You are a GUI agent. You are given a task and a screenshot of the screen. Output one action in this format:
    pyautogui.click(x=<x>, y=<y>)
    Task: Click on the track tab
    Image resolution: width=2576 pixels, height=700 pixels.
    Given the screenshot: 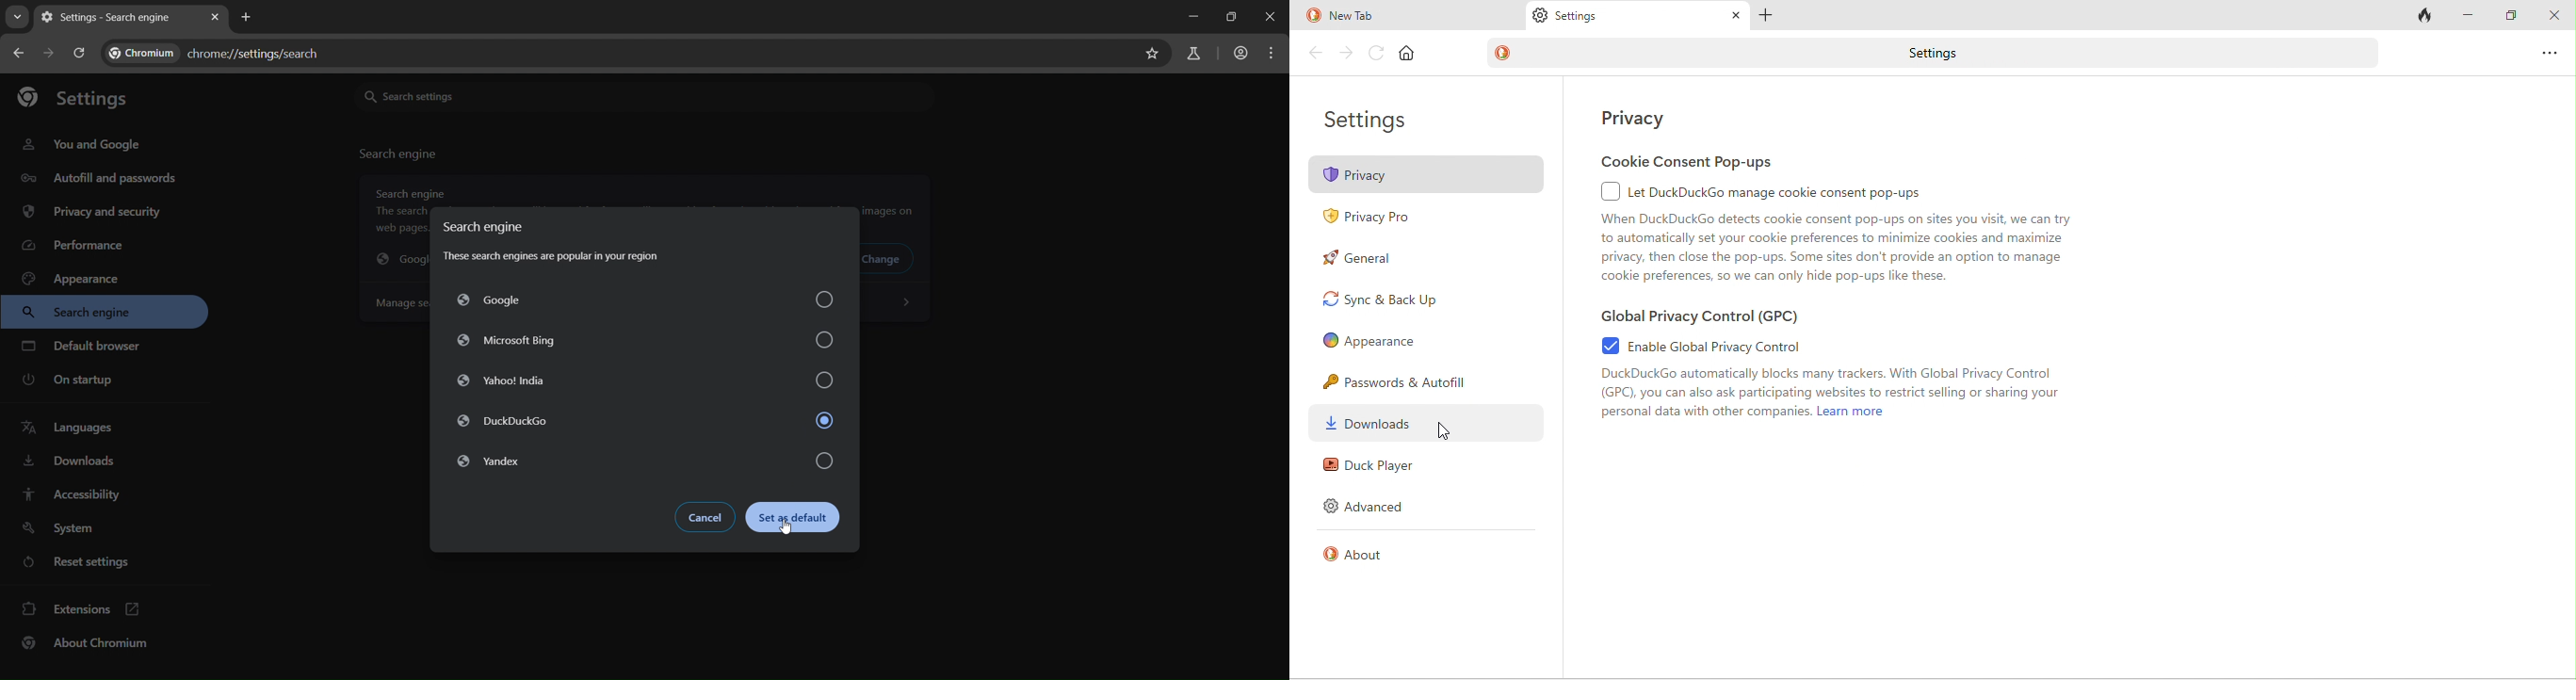 What is the action you would take?
    pyautogui.click(x=2420, y=16)
    